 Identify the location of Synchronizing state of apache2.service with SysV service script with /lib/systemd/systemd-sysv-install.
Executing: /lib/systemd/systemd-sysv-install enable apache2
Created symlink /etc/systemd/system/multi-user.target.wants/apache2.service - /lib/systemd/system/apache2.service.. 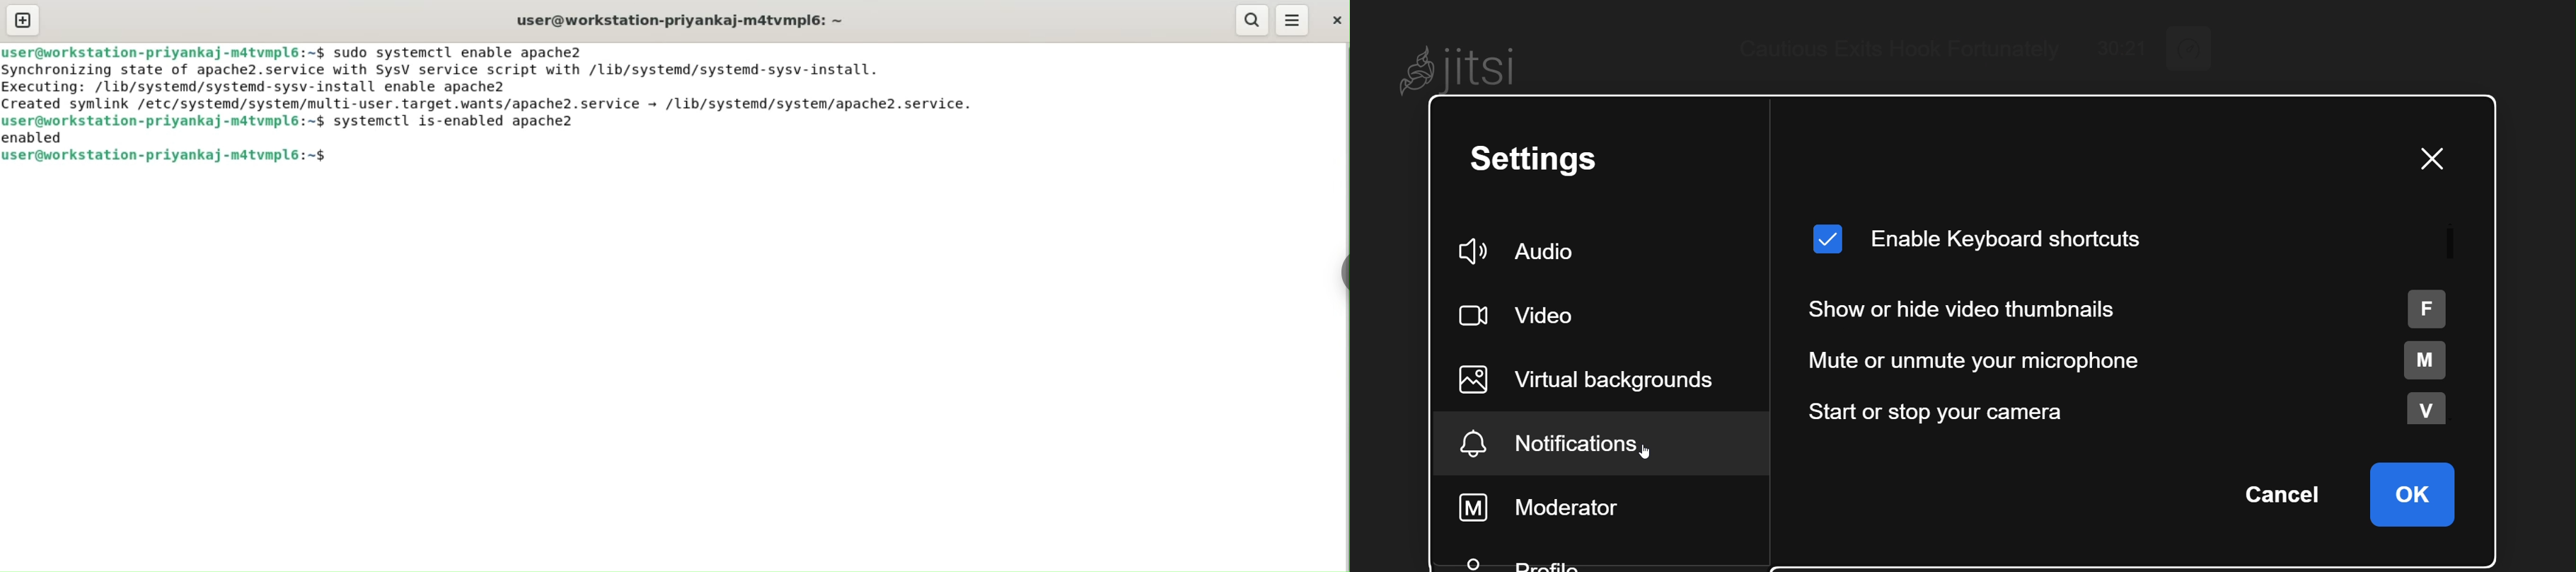
(495, 86).